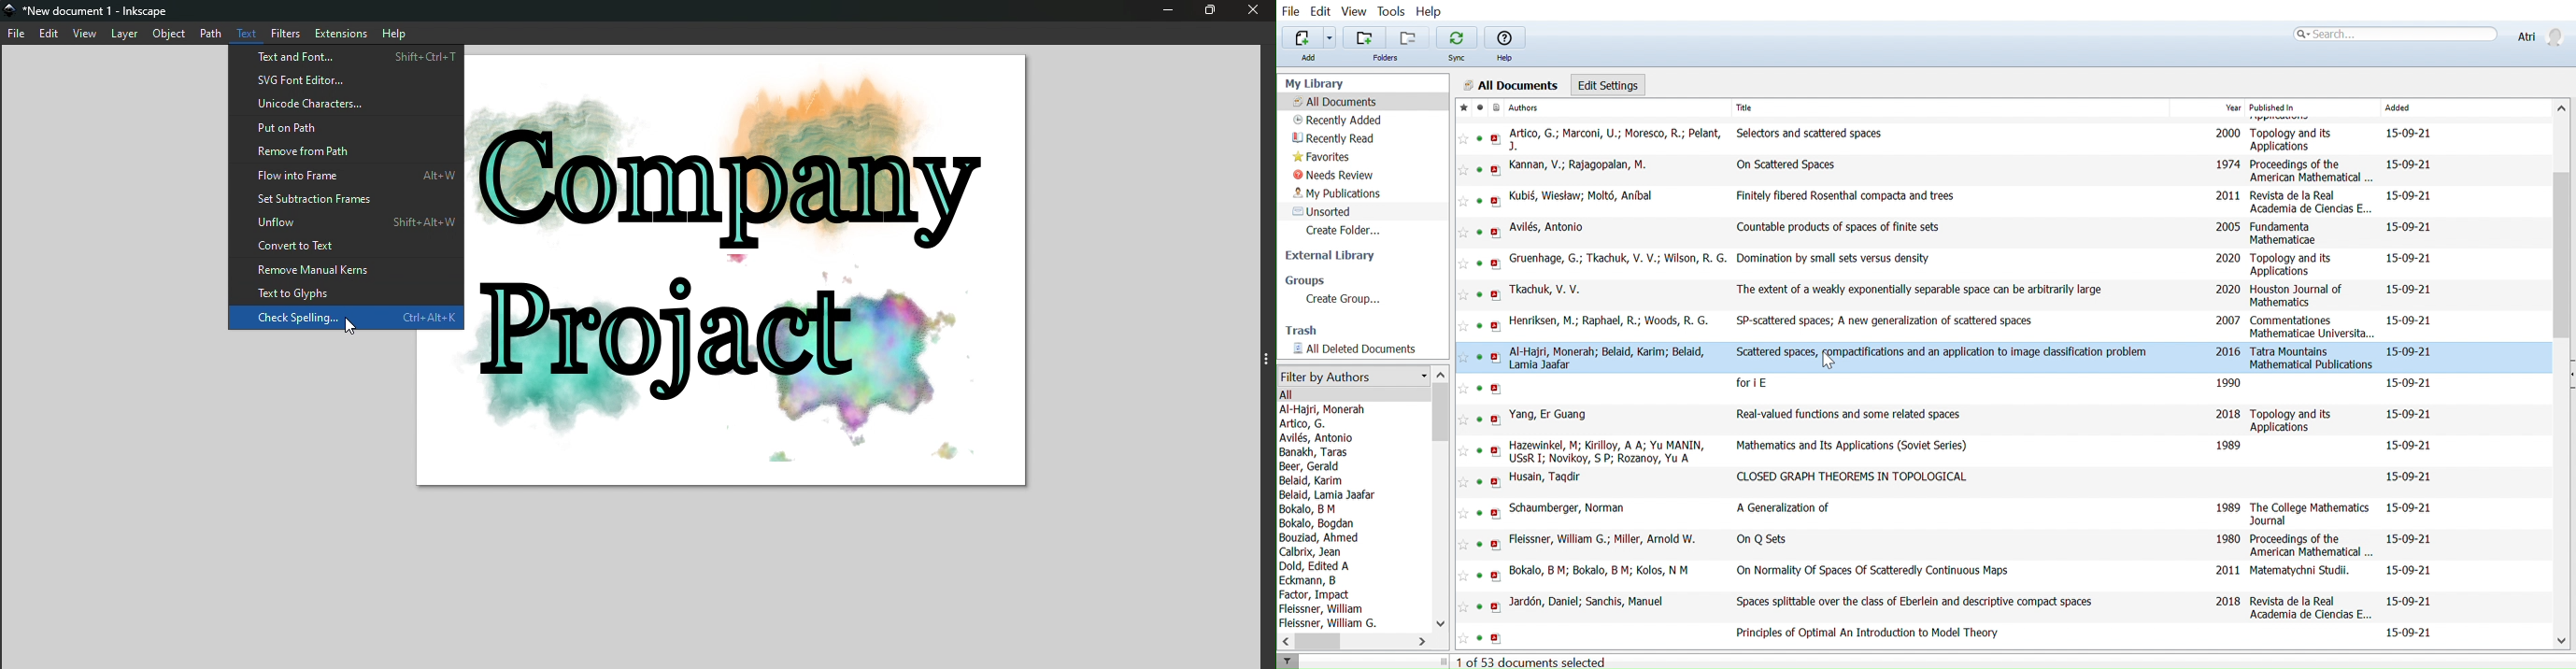 Image resolution: width=2576 pixels, height=672 pixels. I want to click on Reading status, so click(1481, 389).